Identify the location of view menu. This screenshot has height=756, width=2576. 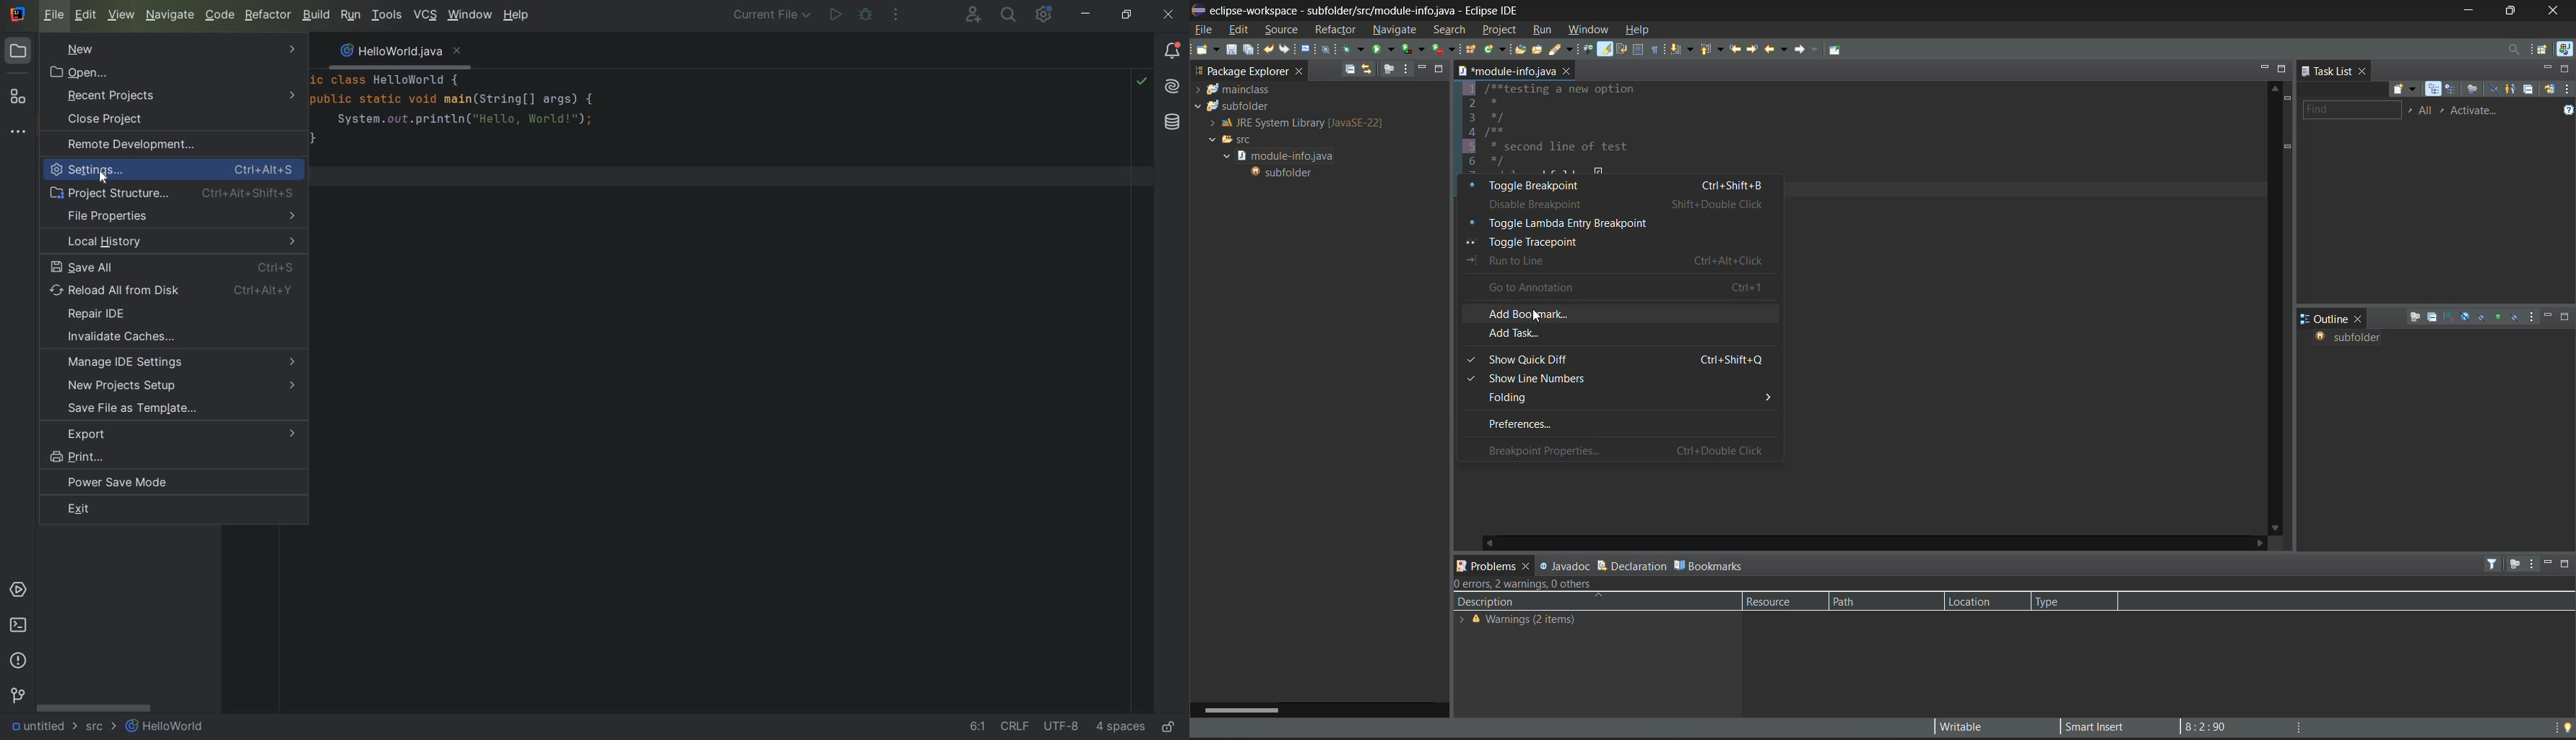
(1405, 68).